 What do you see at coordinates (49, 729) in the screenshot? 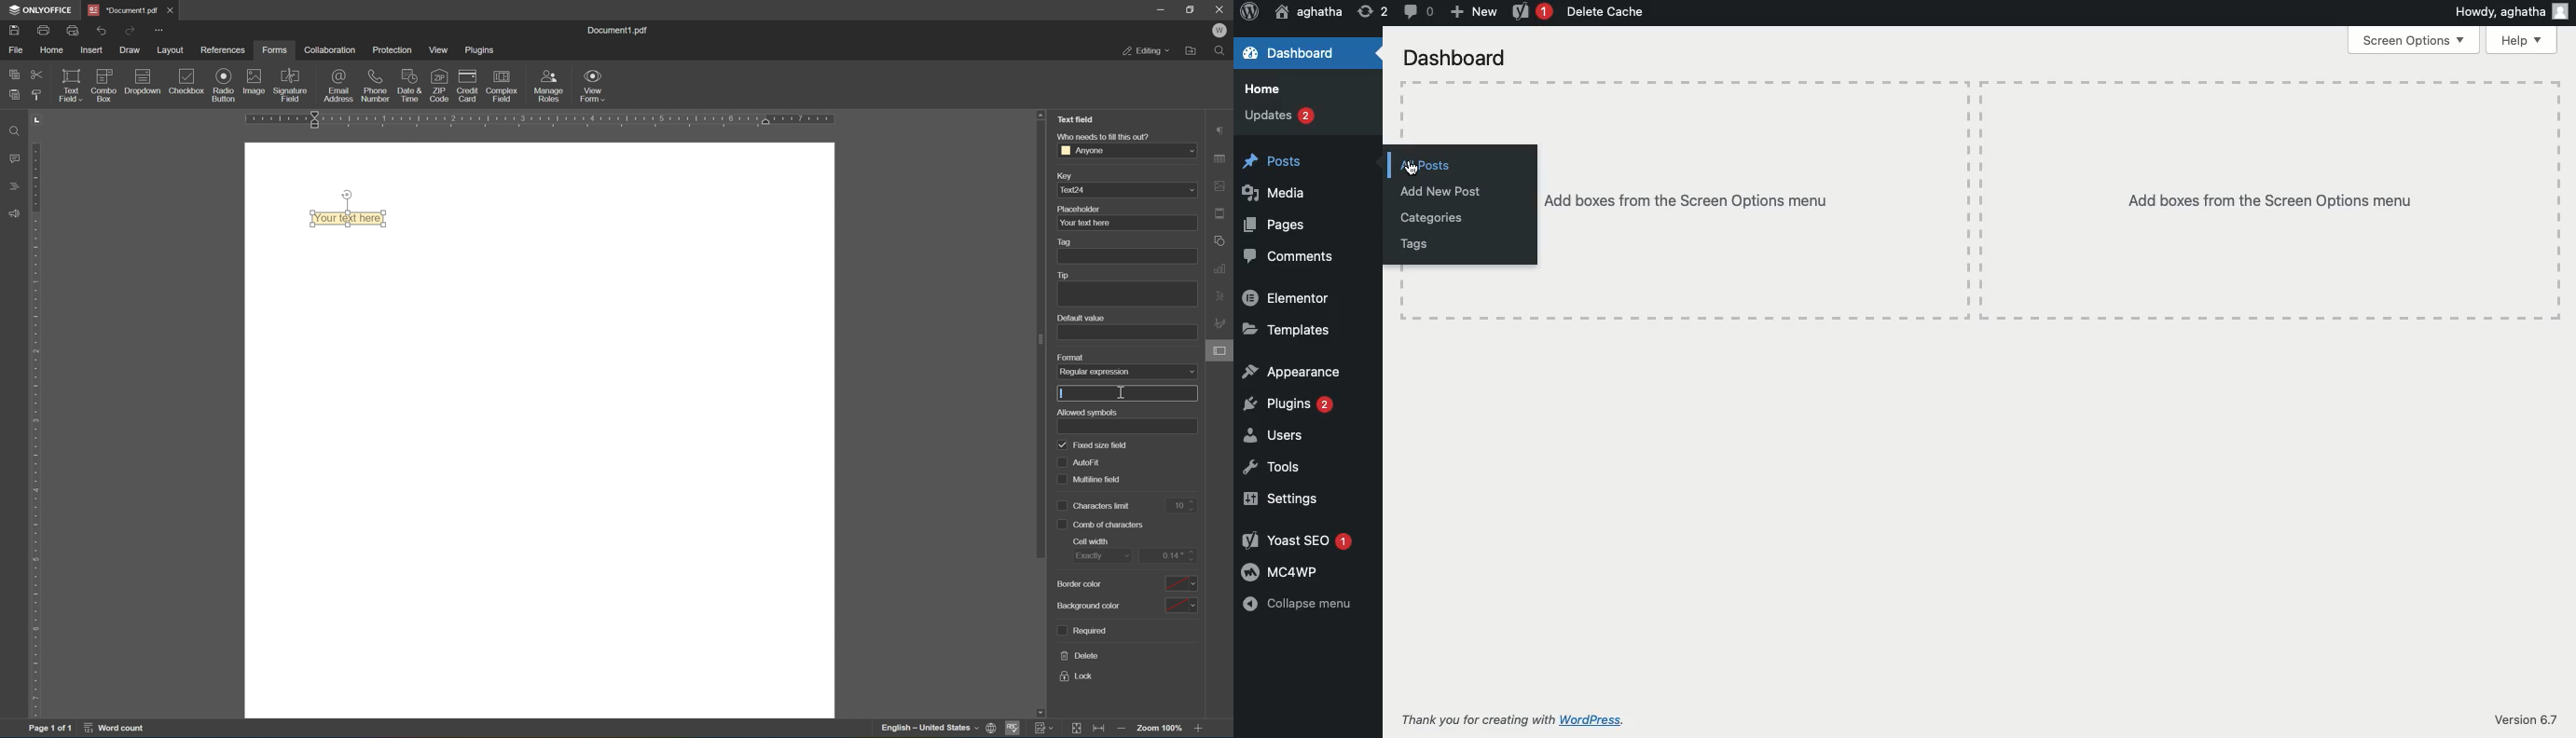
I see `page 1 of 1` at bounding box center [49, 729].